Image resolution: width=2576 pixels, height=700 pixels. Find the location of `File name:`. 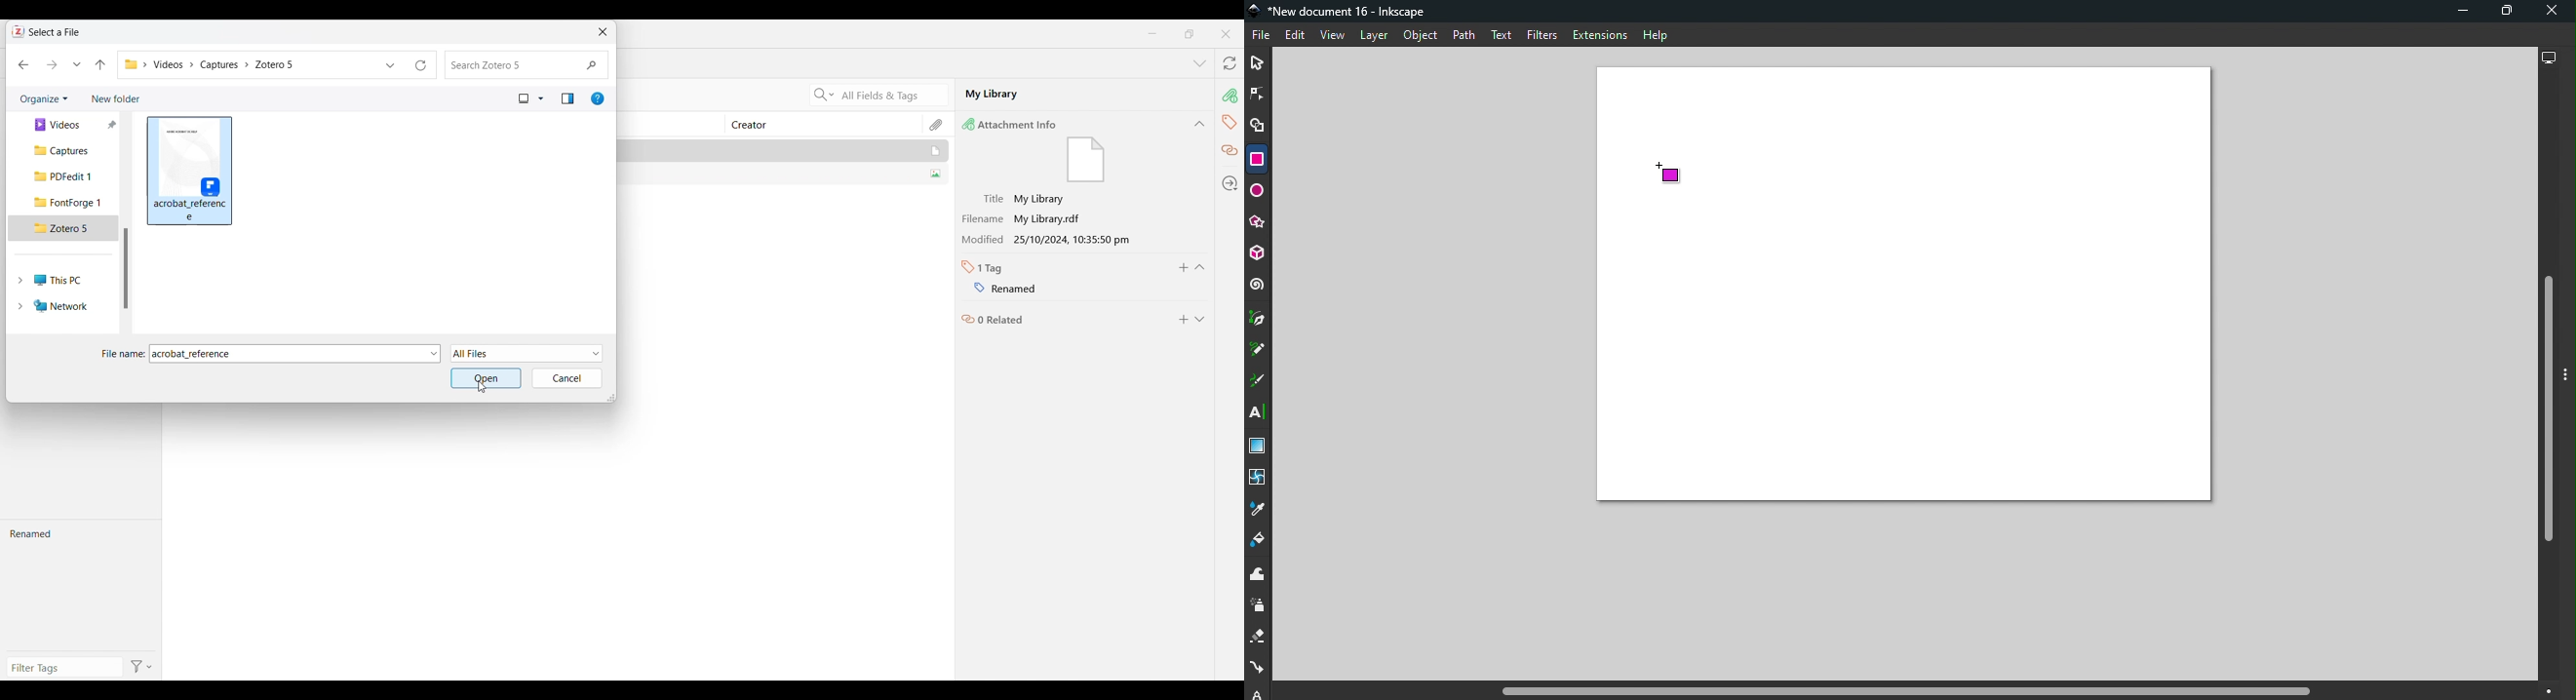

File name: is located at coordinates (118, 353).